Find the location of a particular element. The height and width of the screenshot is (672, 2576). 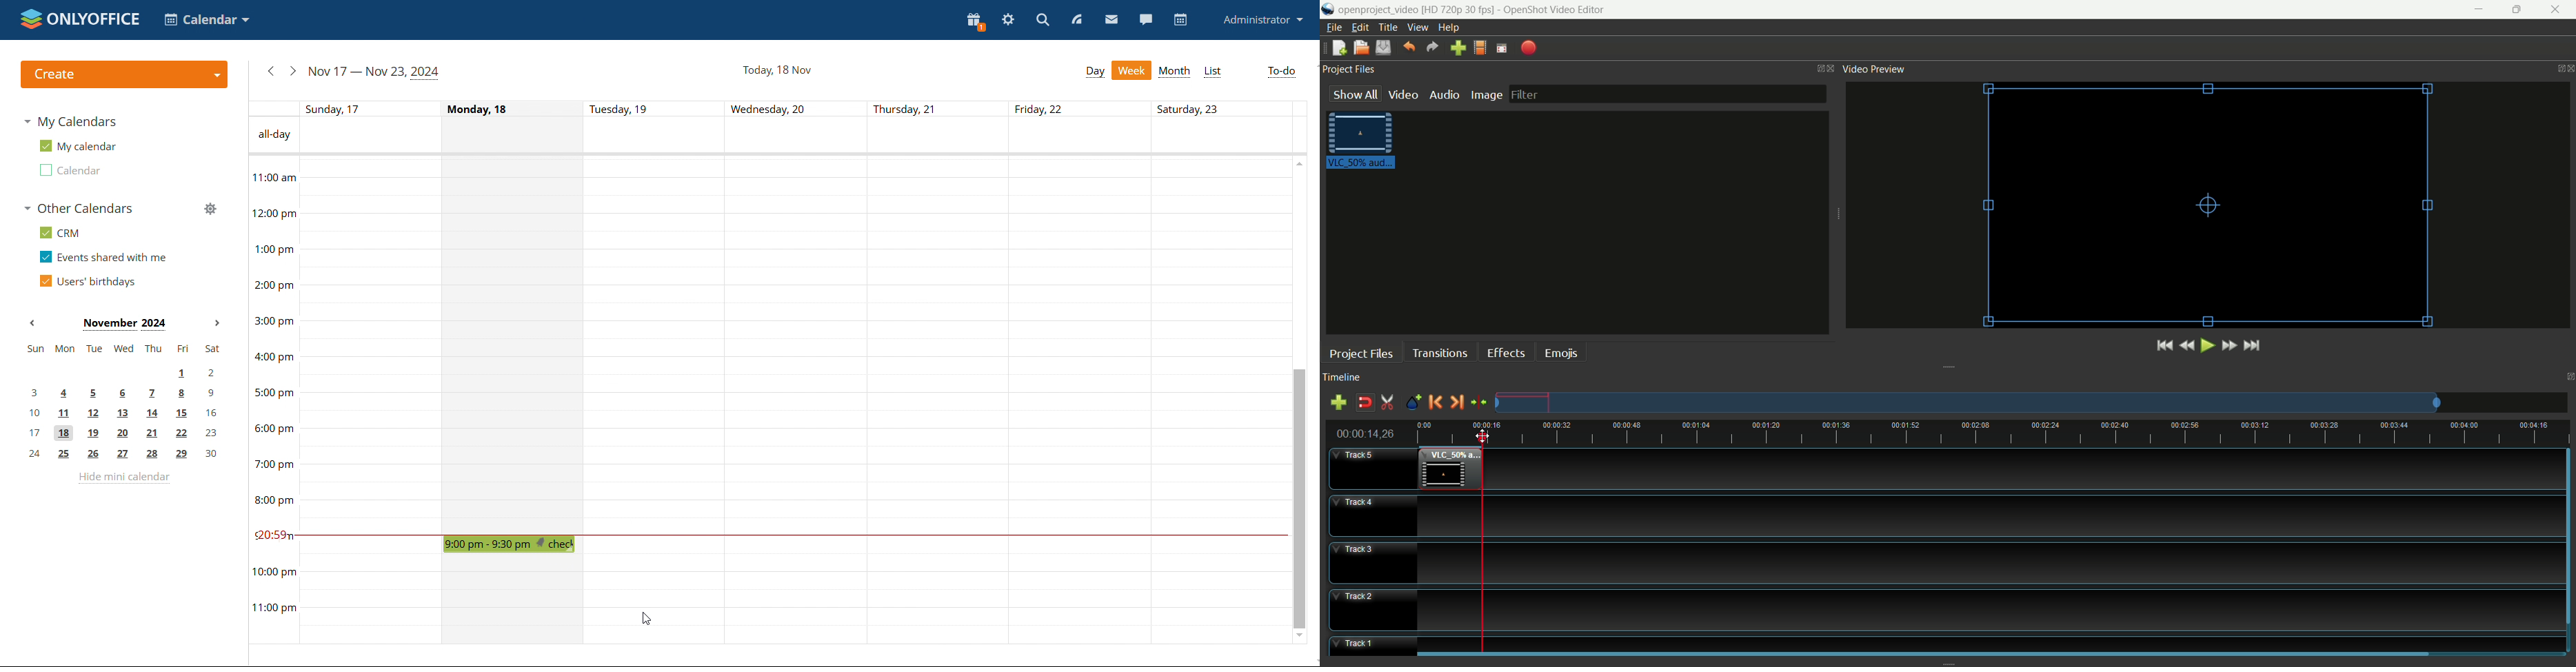

Wednesday is located at coordinates (797, 401).